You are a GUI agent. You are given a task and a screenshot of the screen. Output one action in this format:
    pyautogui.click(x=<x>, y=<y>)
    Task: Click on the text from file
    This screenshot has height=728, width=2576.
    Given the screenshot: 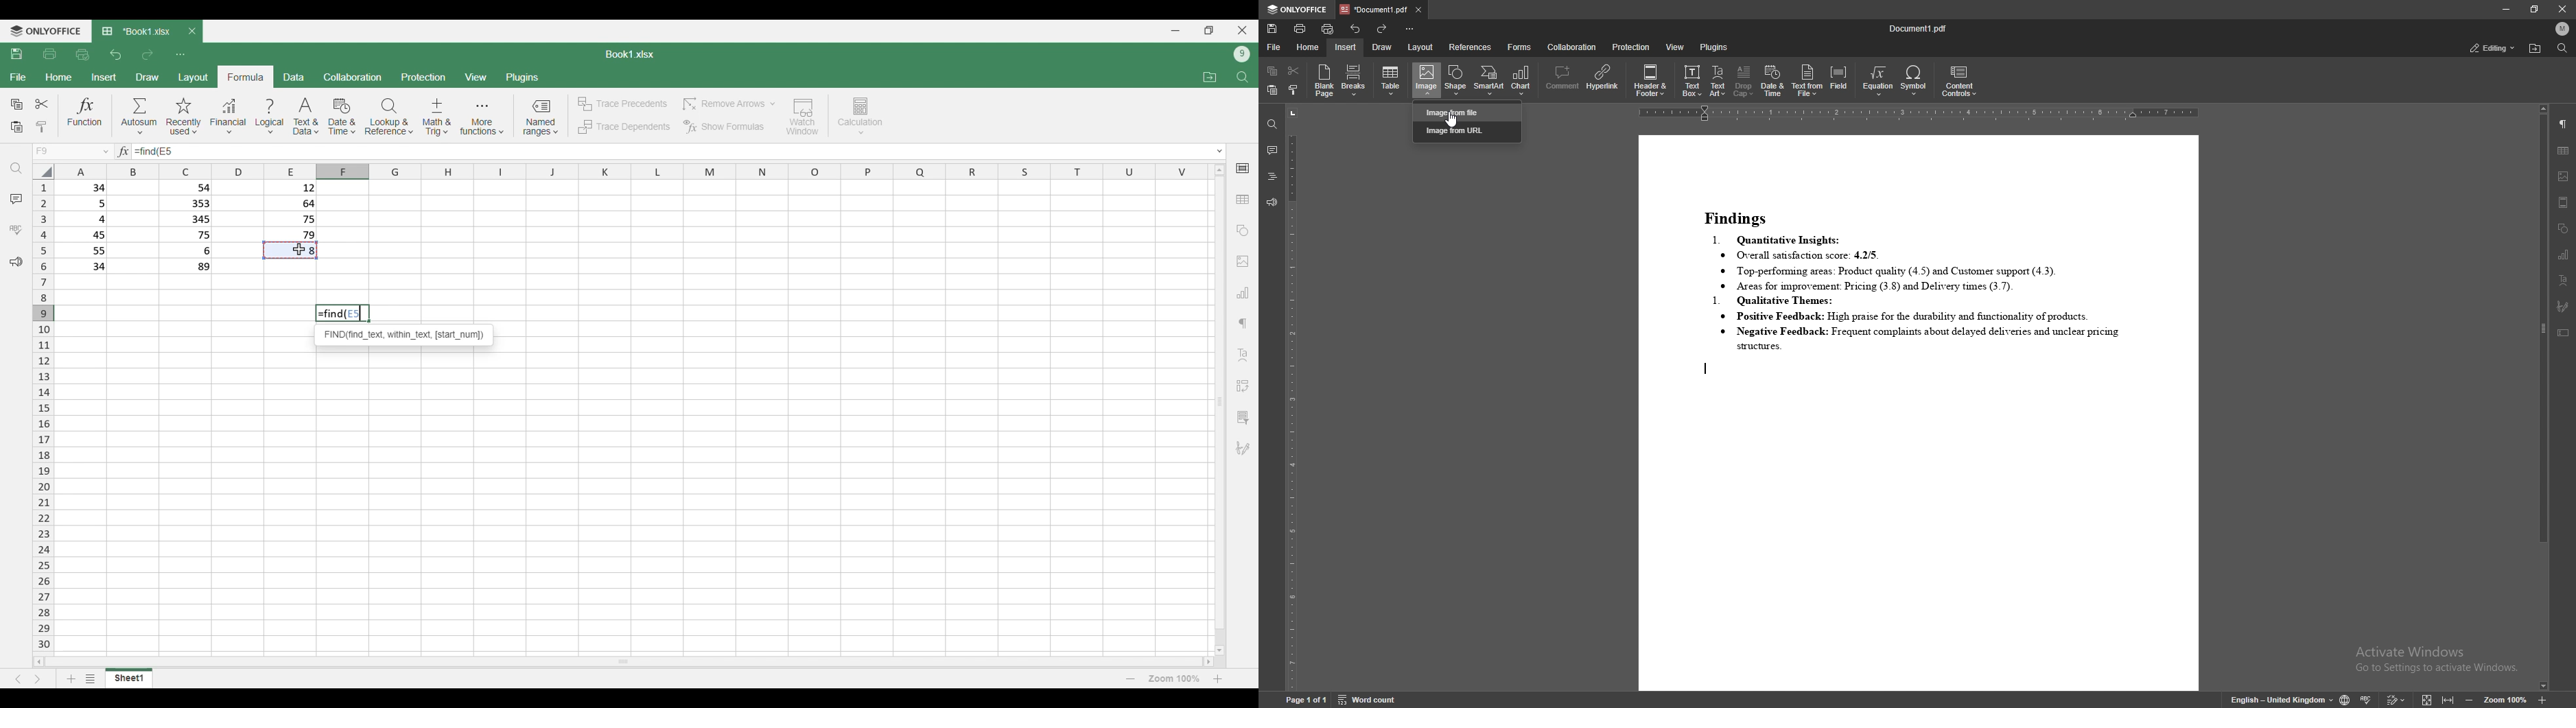 What is the action you would take?
    pyautogui.click(x=1807, y=81)
    